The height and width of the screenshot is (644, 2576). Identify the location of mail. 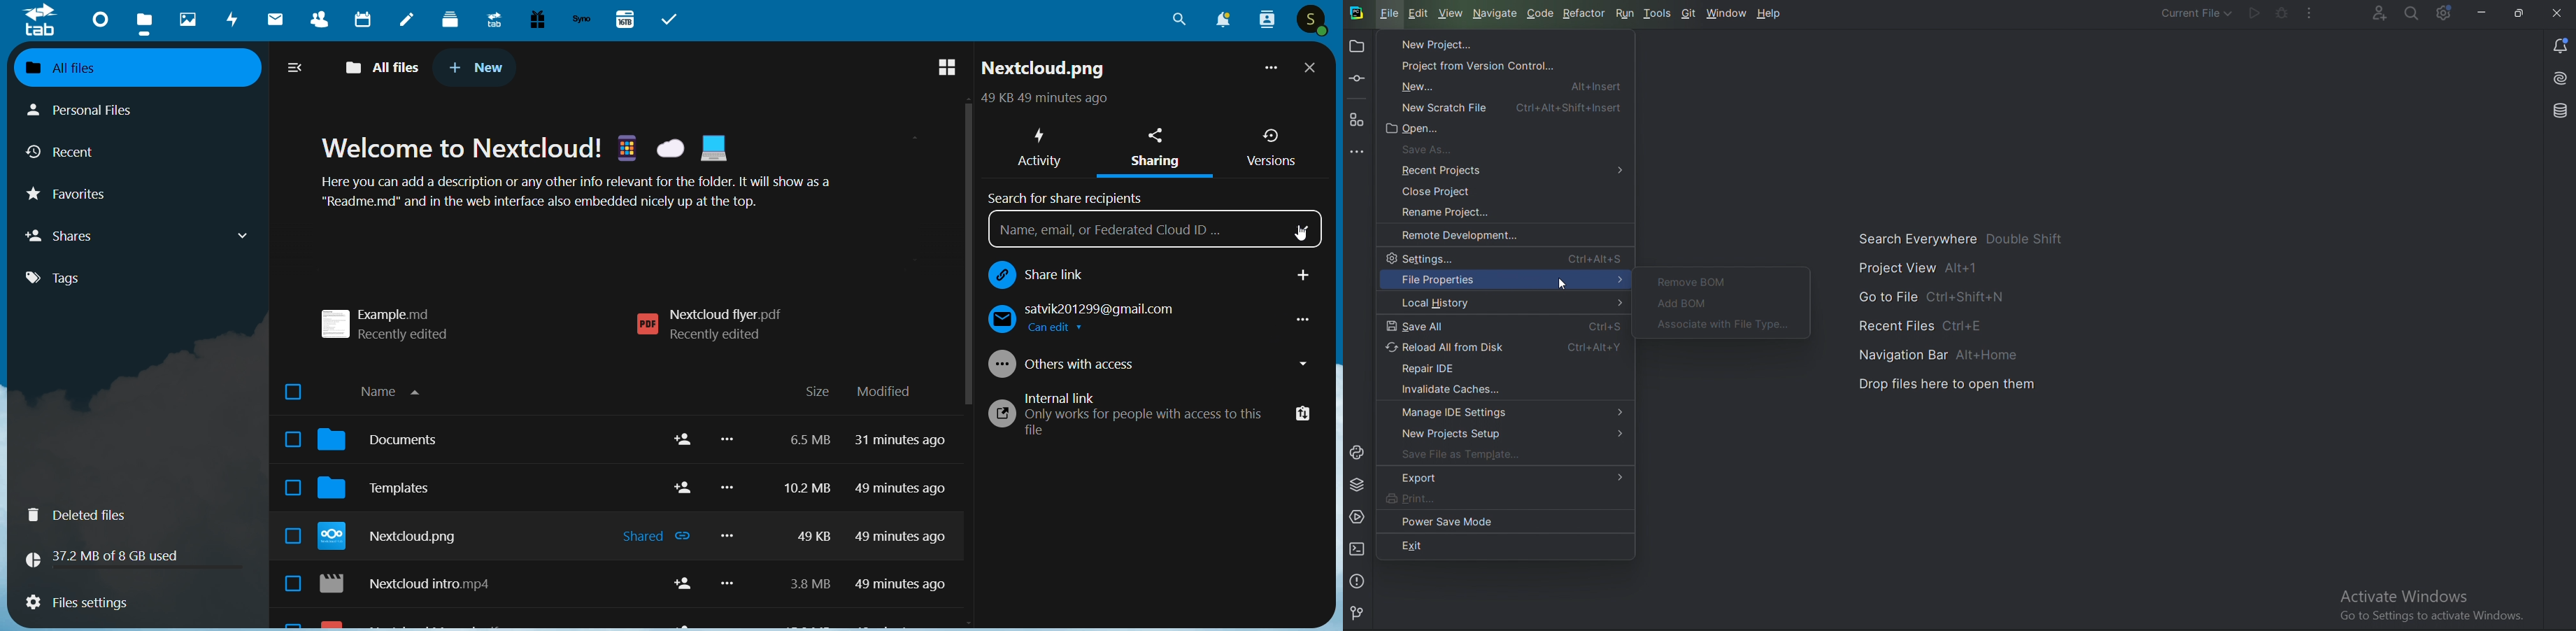
(273, 21).